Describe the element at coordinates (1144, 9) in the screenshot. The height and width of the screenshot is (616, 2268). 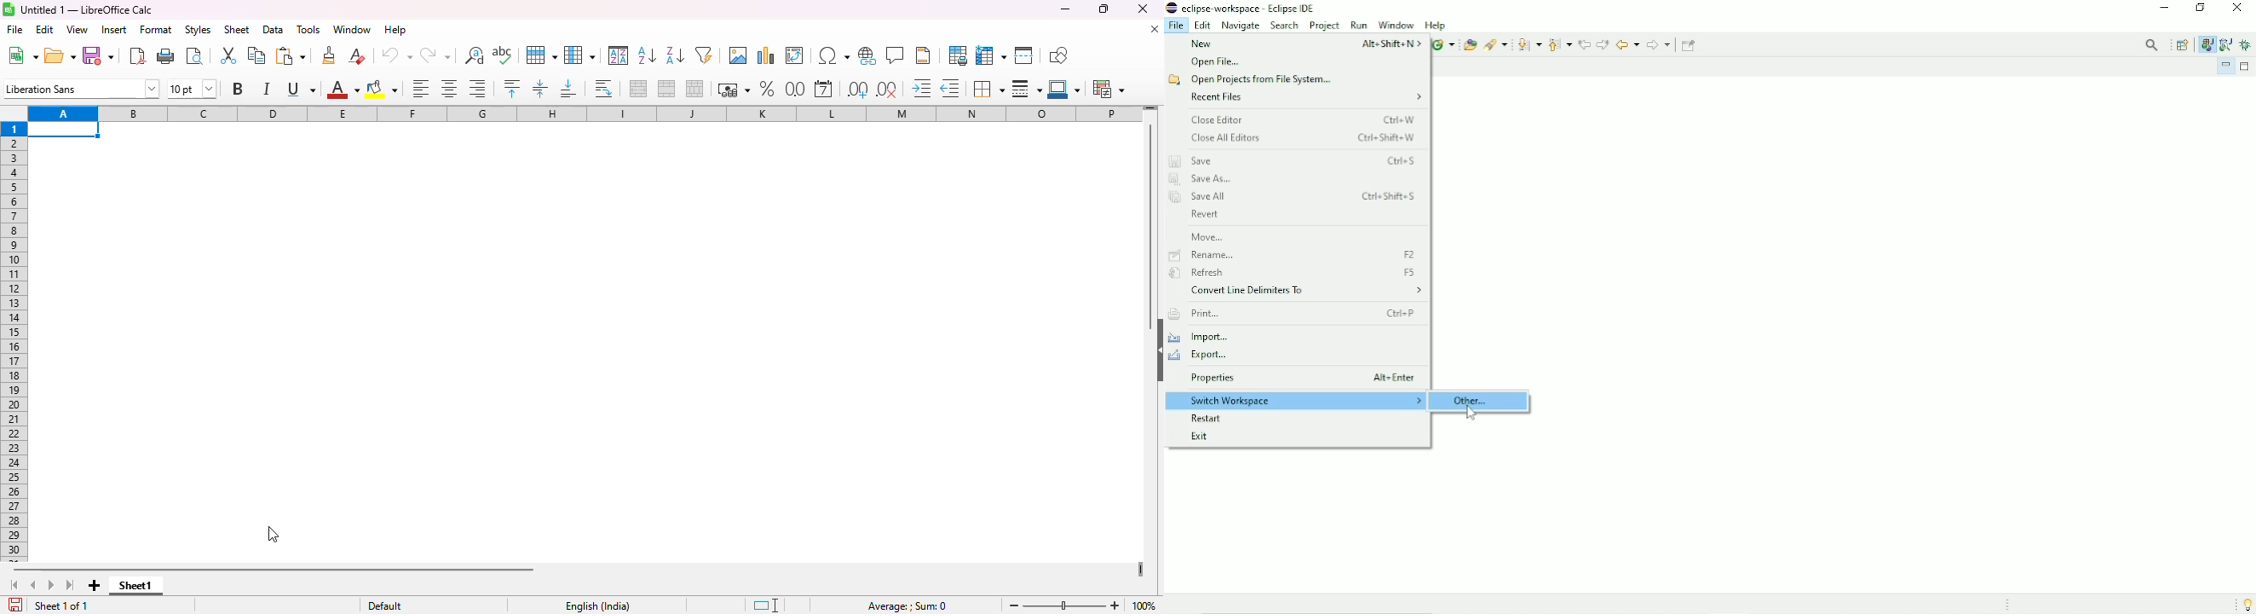
I see `close` at that location.